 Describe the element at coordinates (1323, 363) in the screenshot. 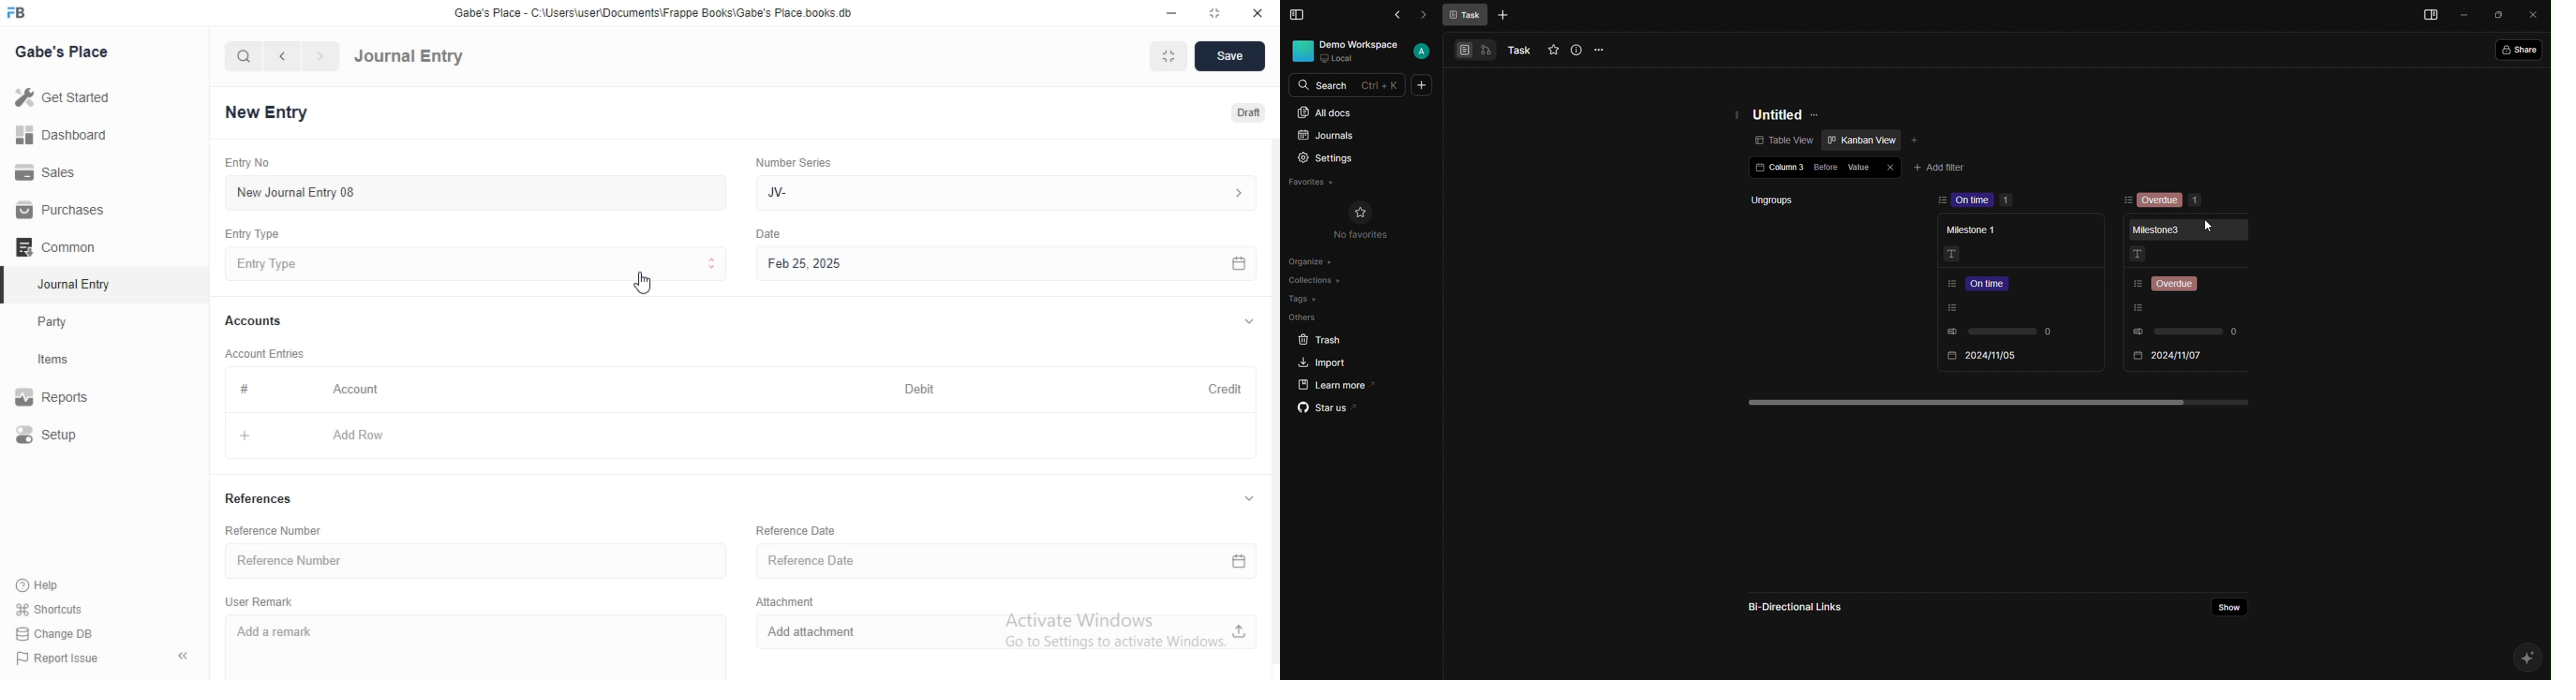

I see `Import` at that location.